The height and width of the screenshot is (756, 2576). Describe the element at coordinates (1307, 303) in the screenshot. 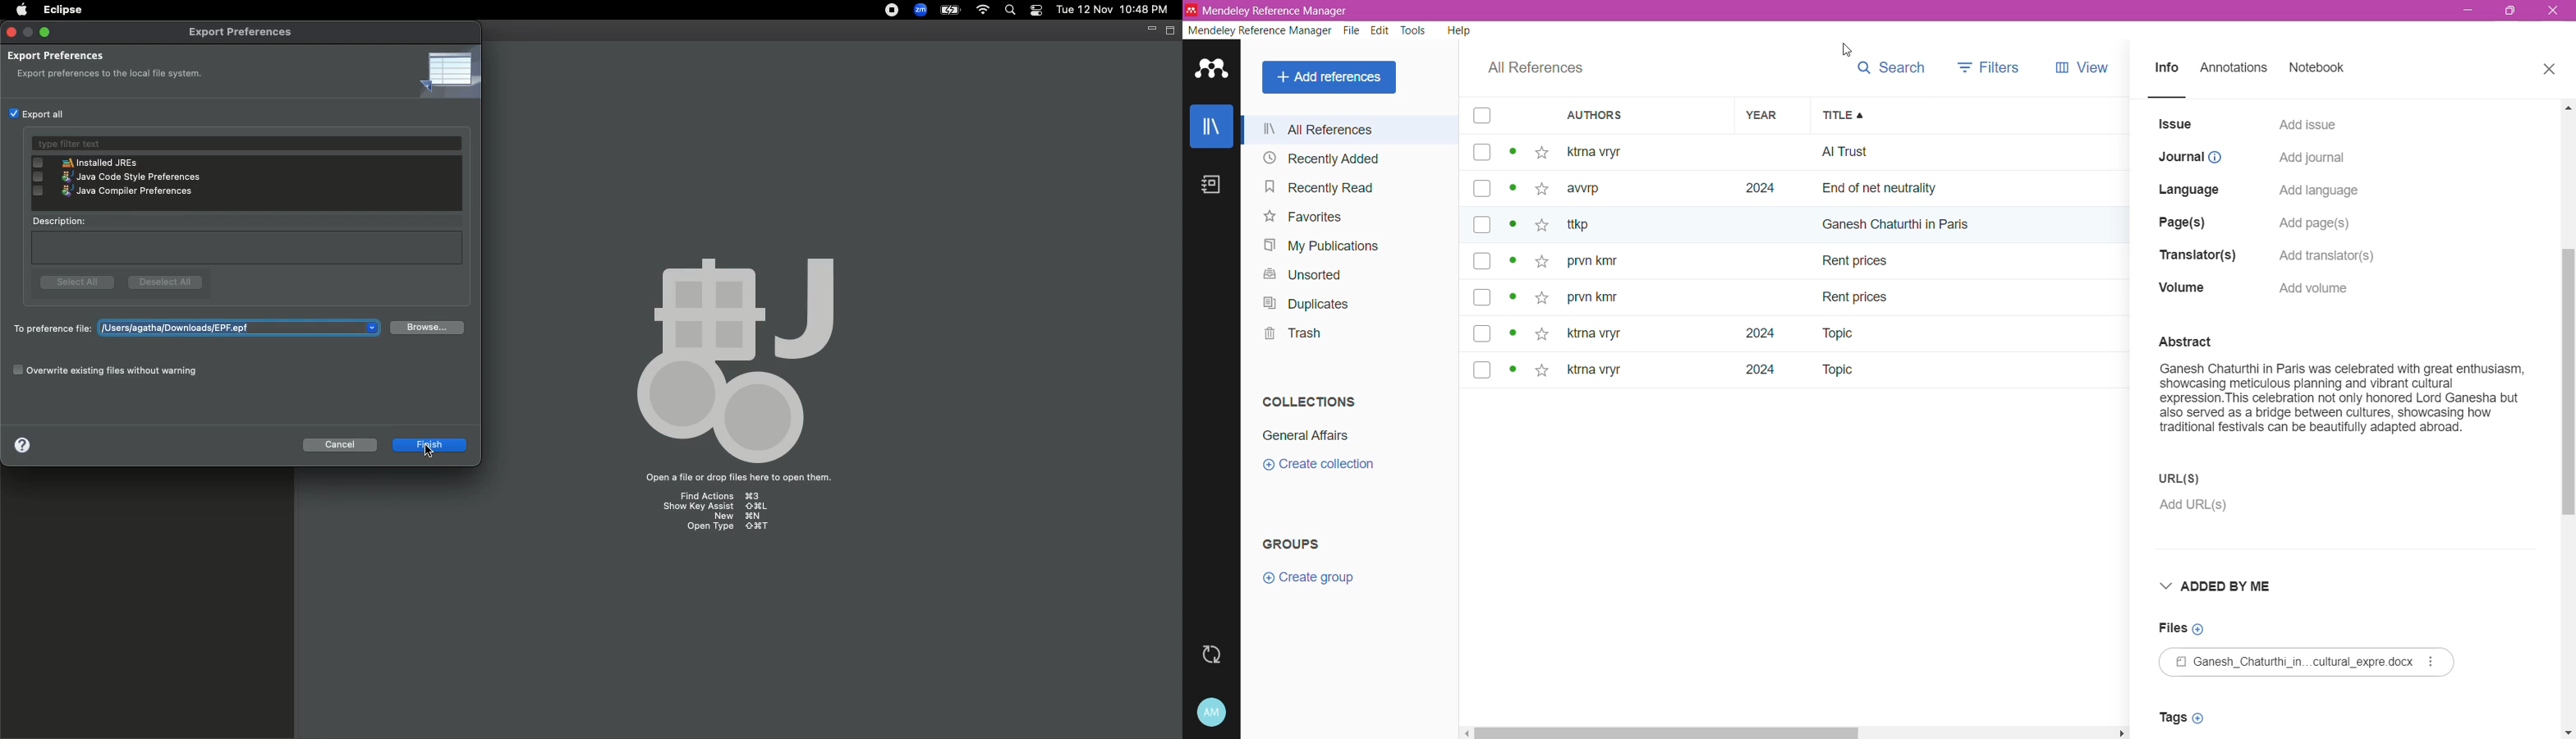

I see `Duplicates` at that location.